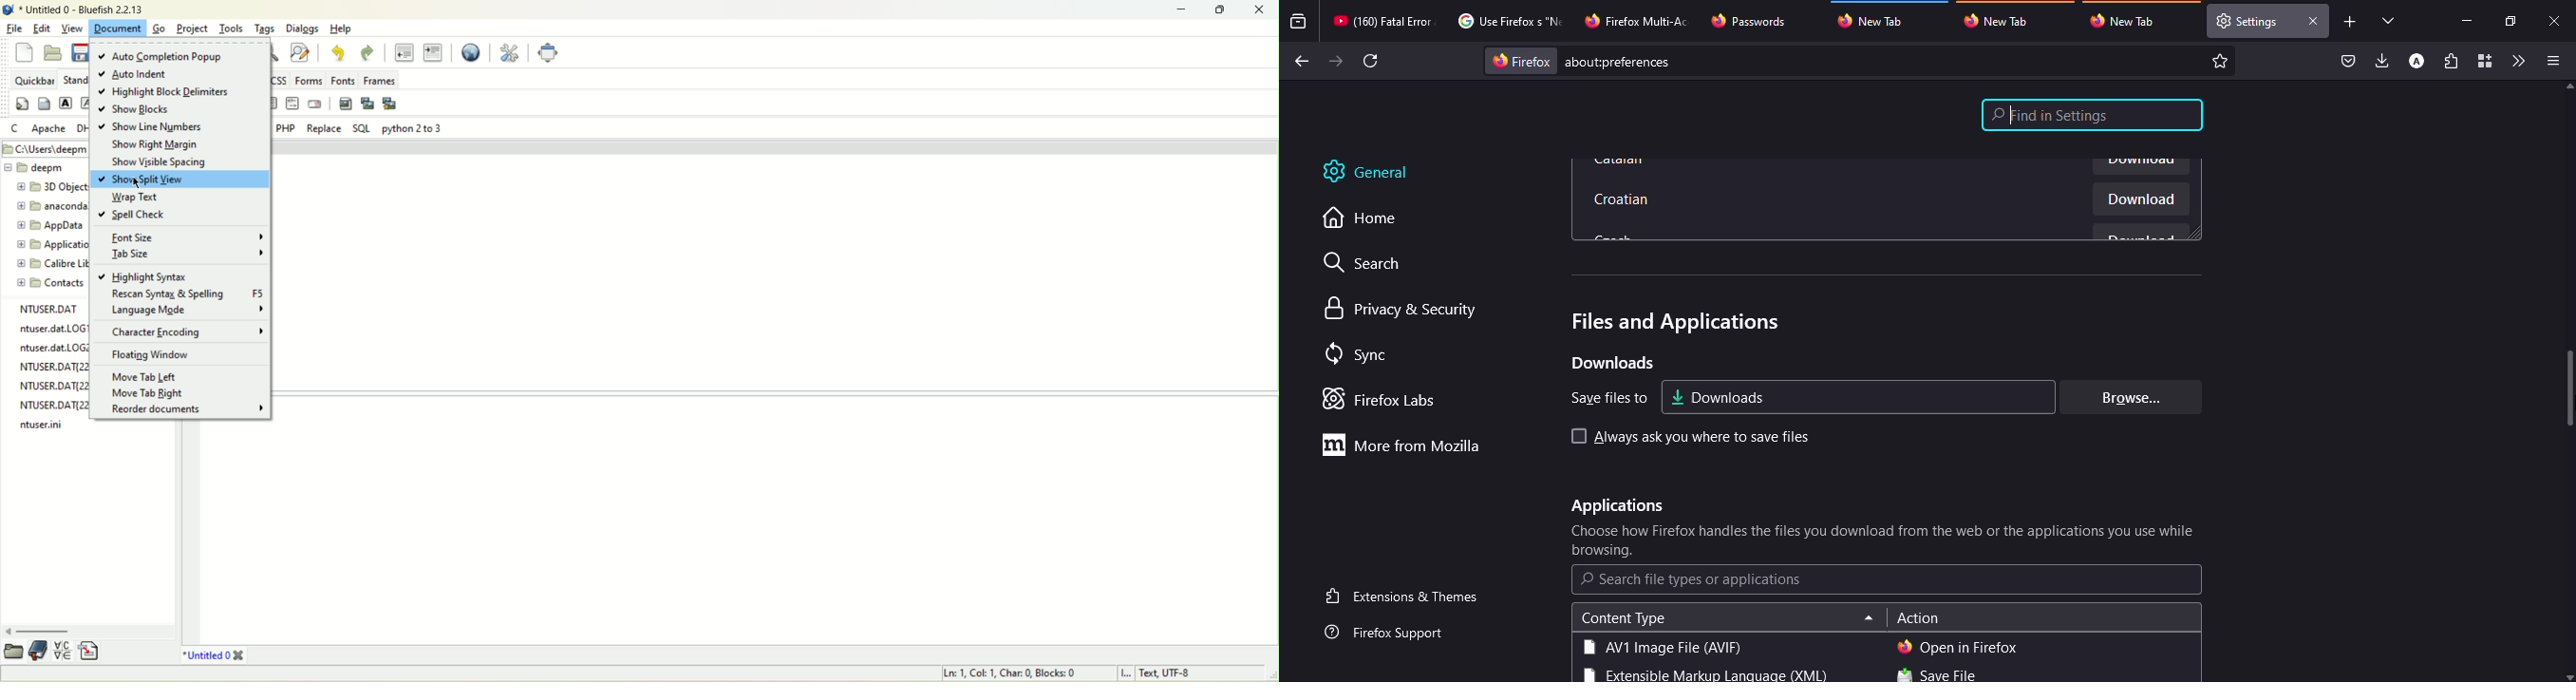 This screenshot has width=2576, height=700. Describe the element at coordinates (2466, 20) in the screenshot. I see `minimize` at that location.